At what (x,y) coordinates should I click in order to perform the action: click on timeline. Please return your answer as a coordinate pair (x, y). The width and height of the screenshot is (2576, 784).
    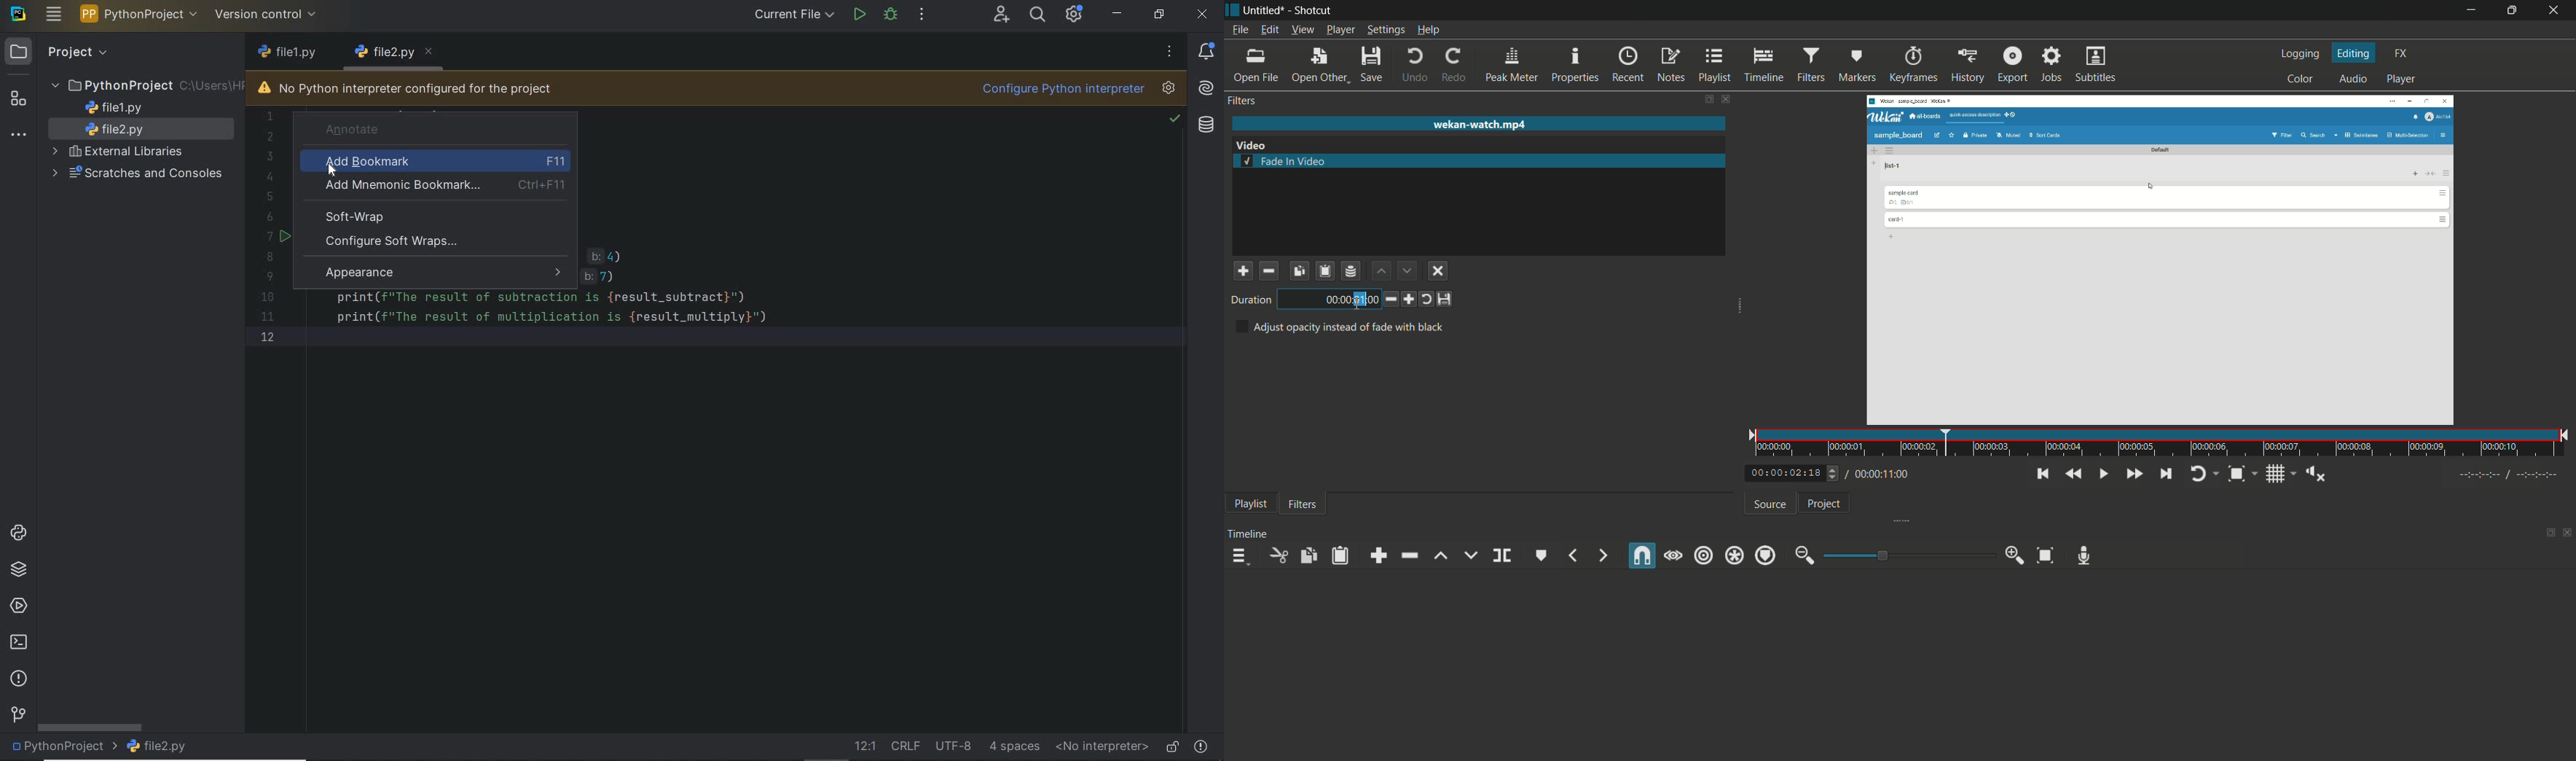
    Looking at the image, I should click on (1763, 66).